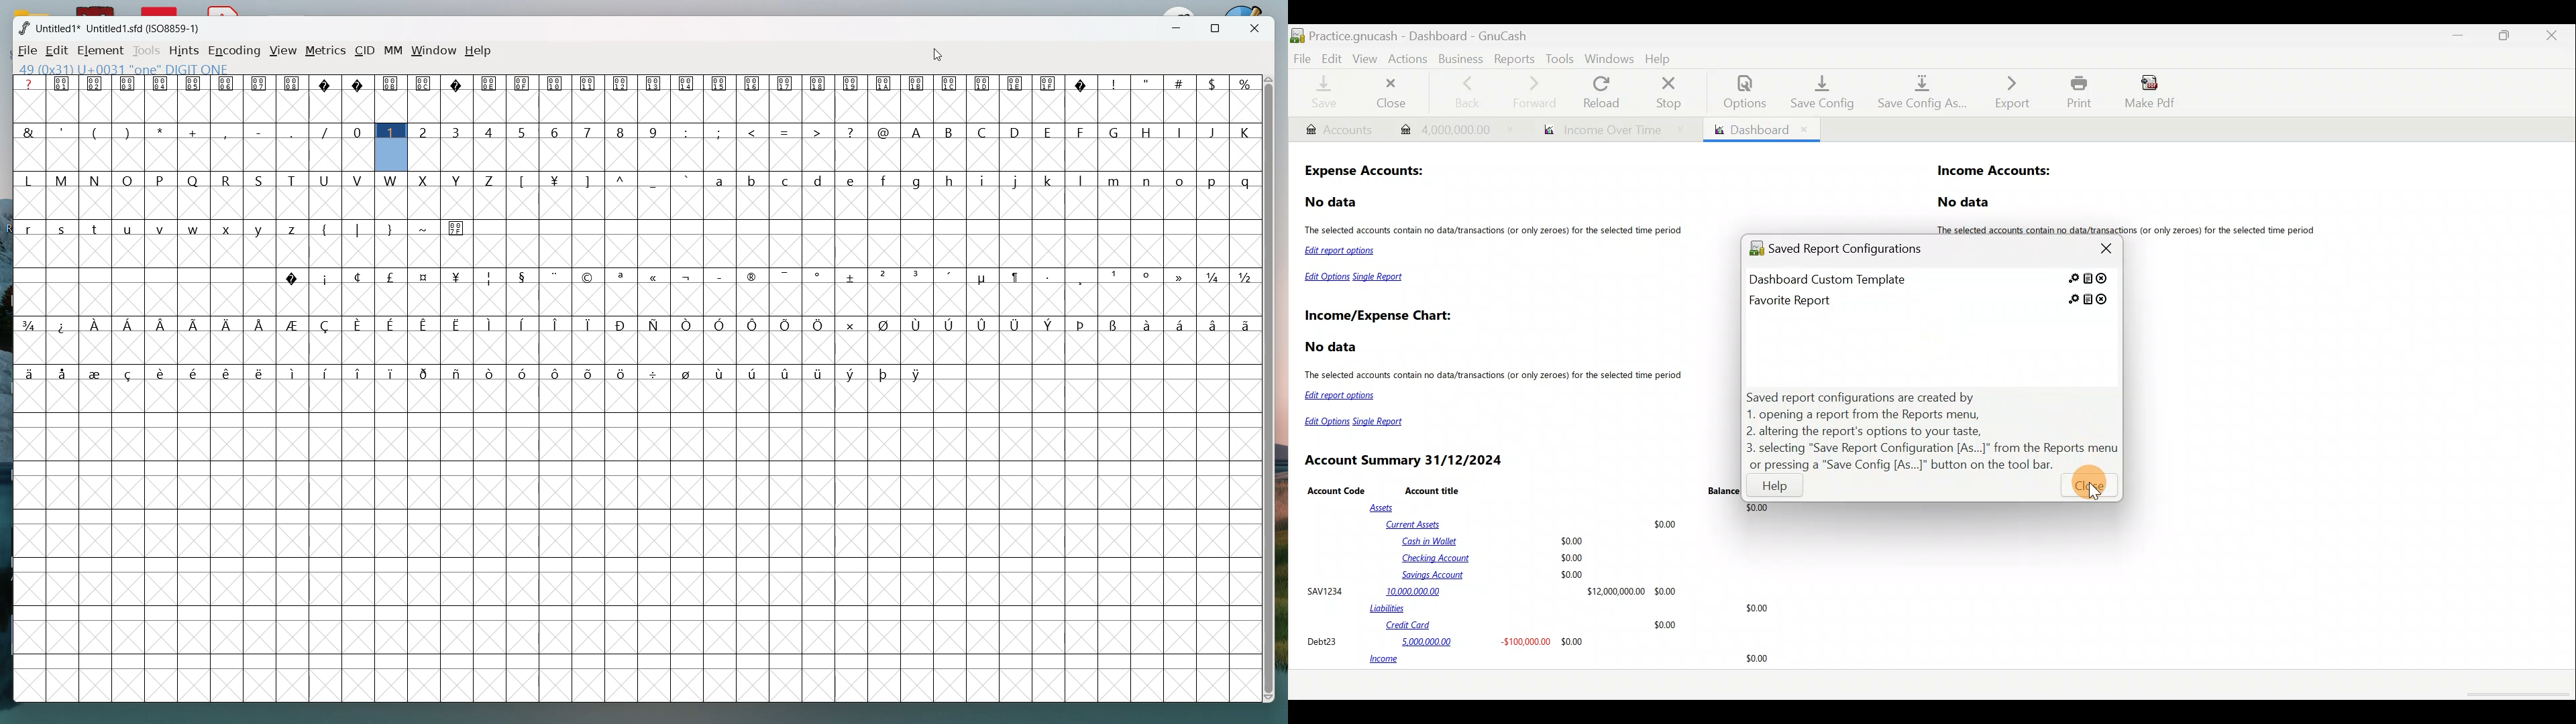 This screenshot has height=728, width=2576. Describe the element at coordinates (851, 83) in the screenshot. I see `symbol` at that location.